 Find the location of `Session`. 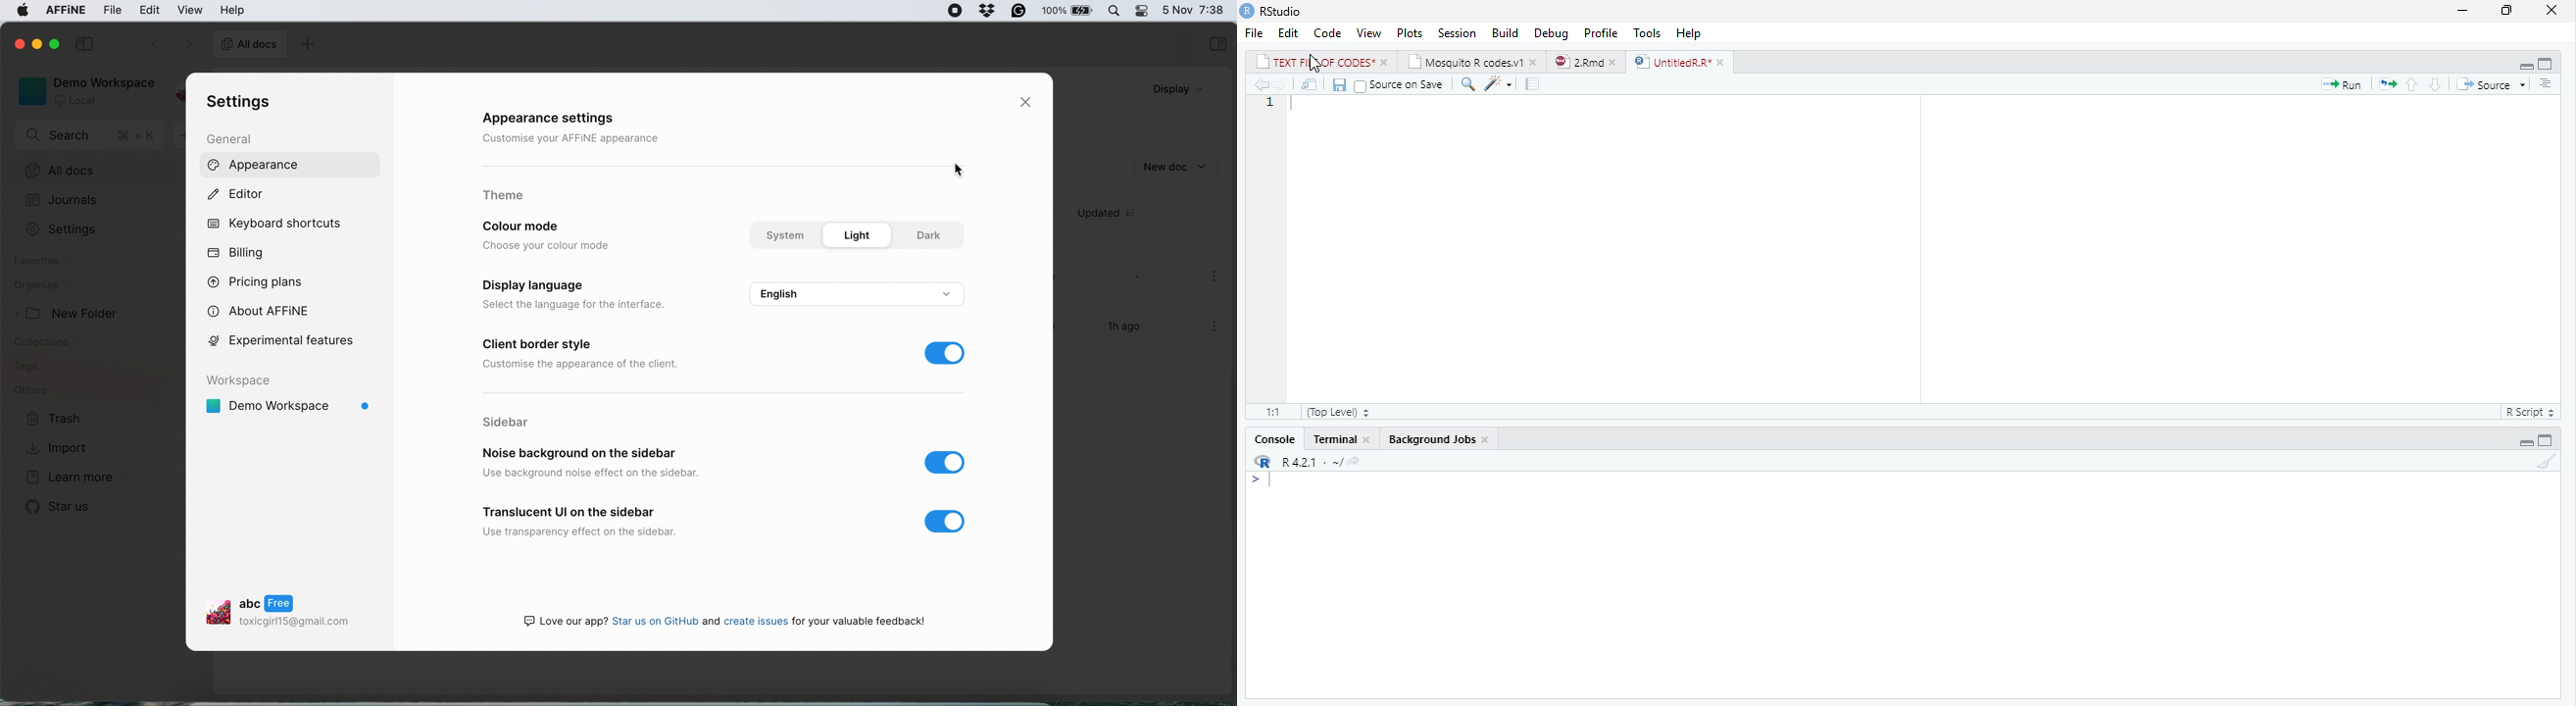

Session is located at coordinates (1457, 32).